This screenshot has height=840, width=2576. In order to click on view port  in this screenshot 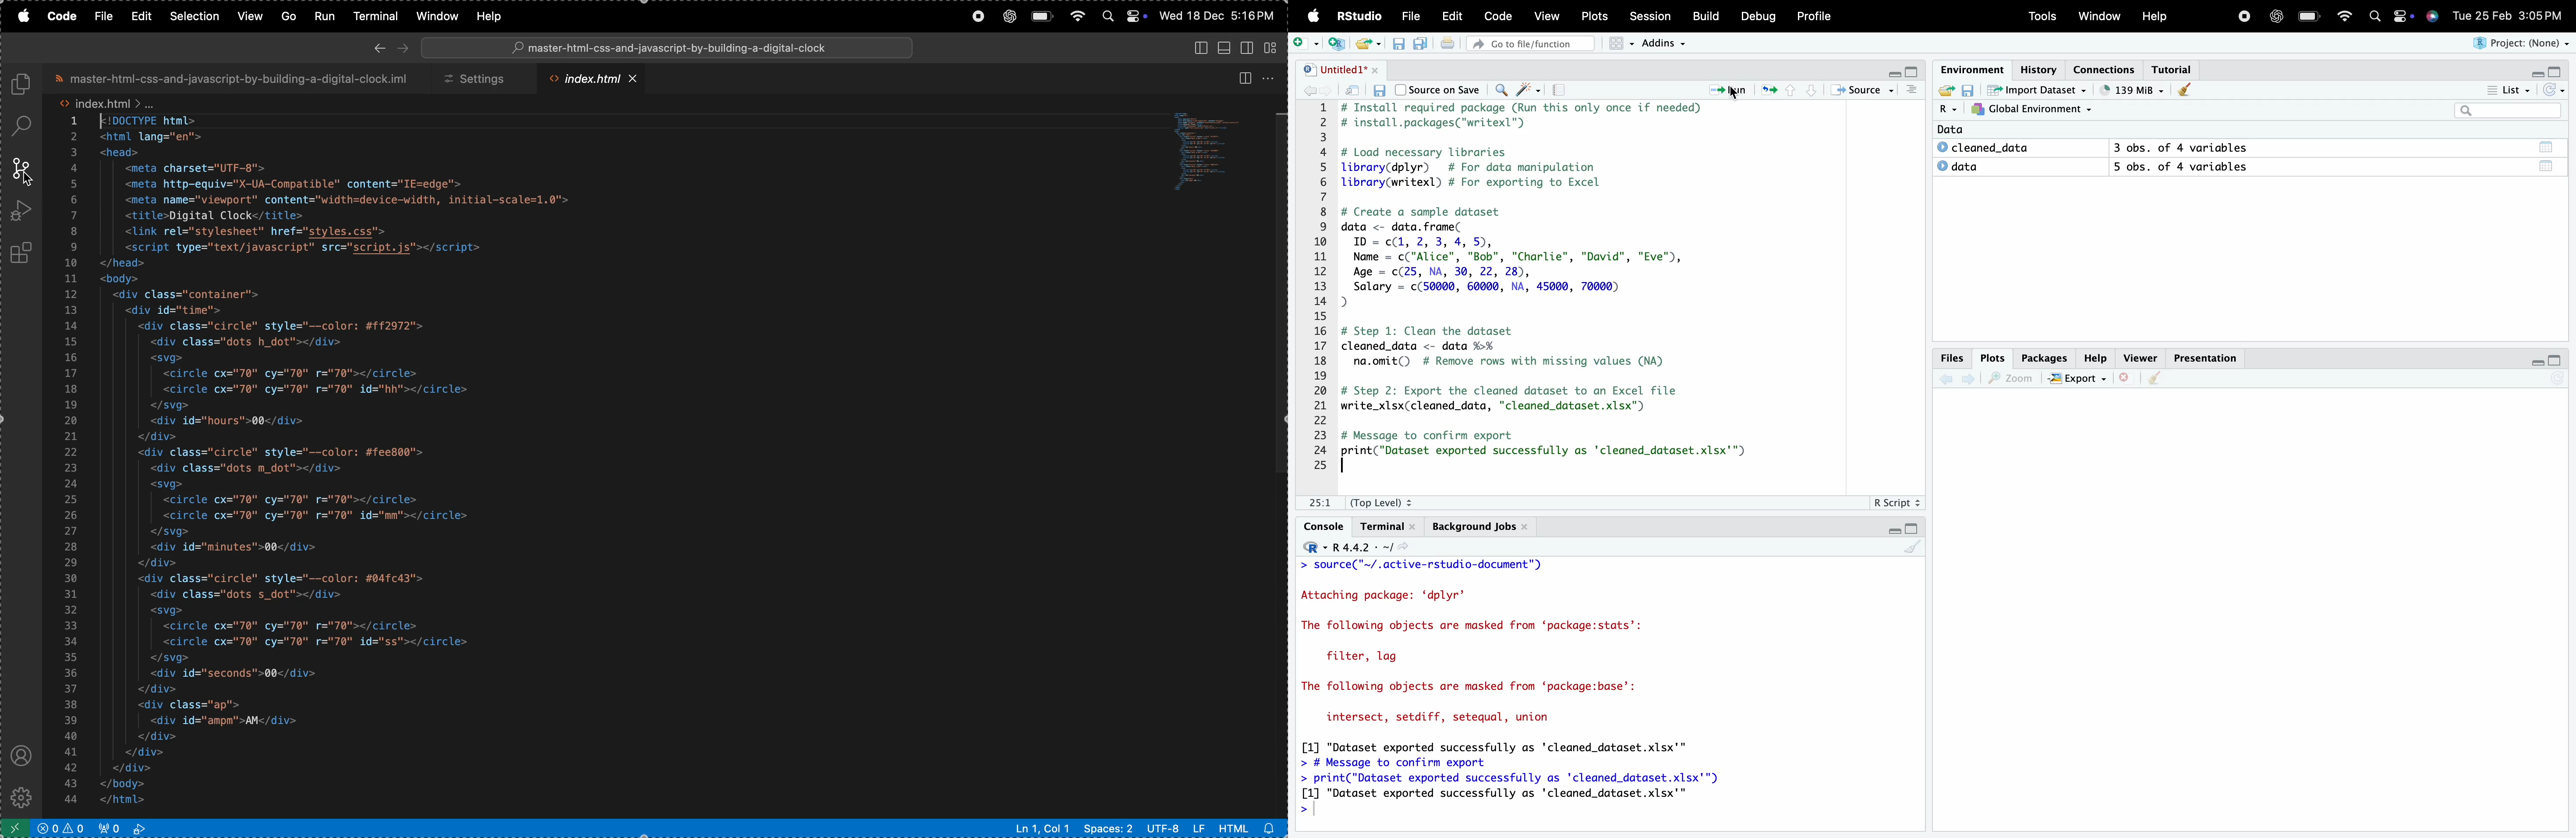, I will do `click(127, 828)`.